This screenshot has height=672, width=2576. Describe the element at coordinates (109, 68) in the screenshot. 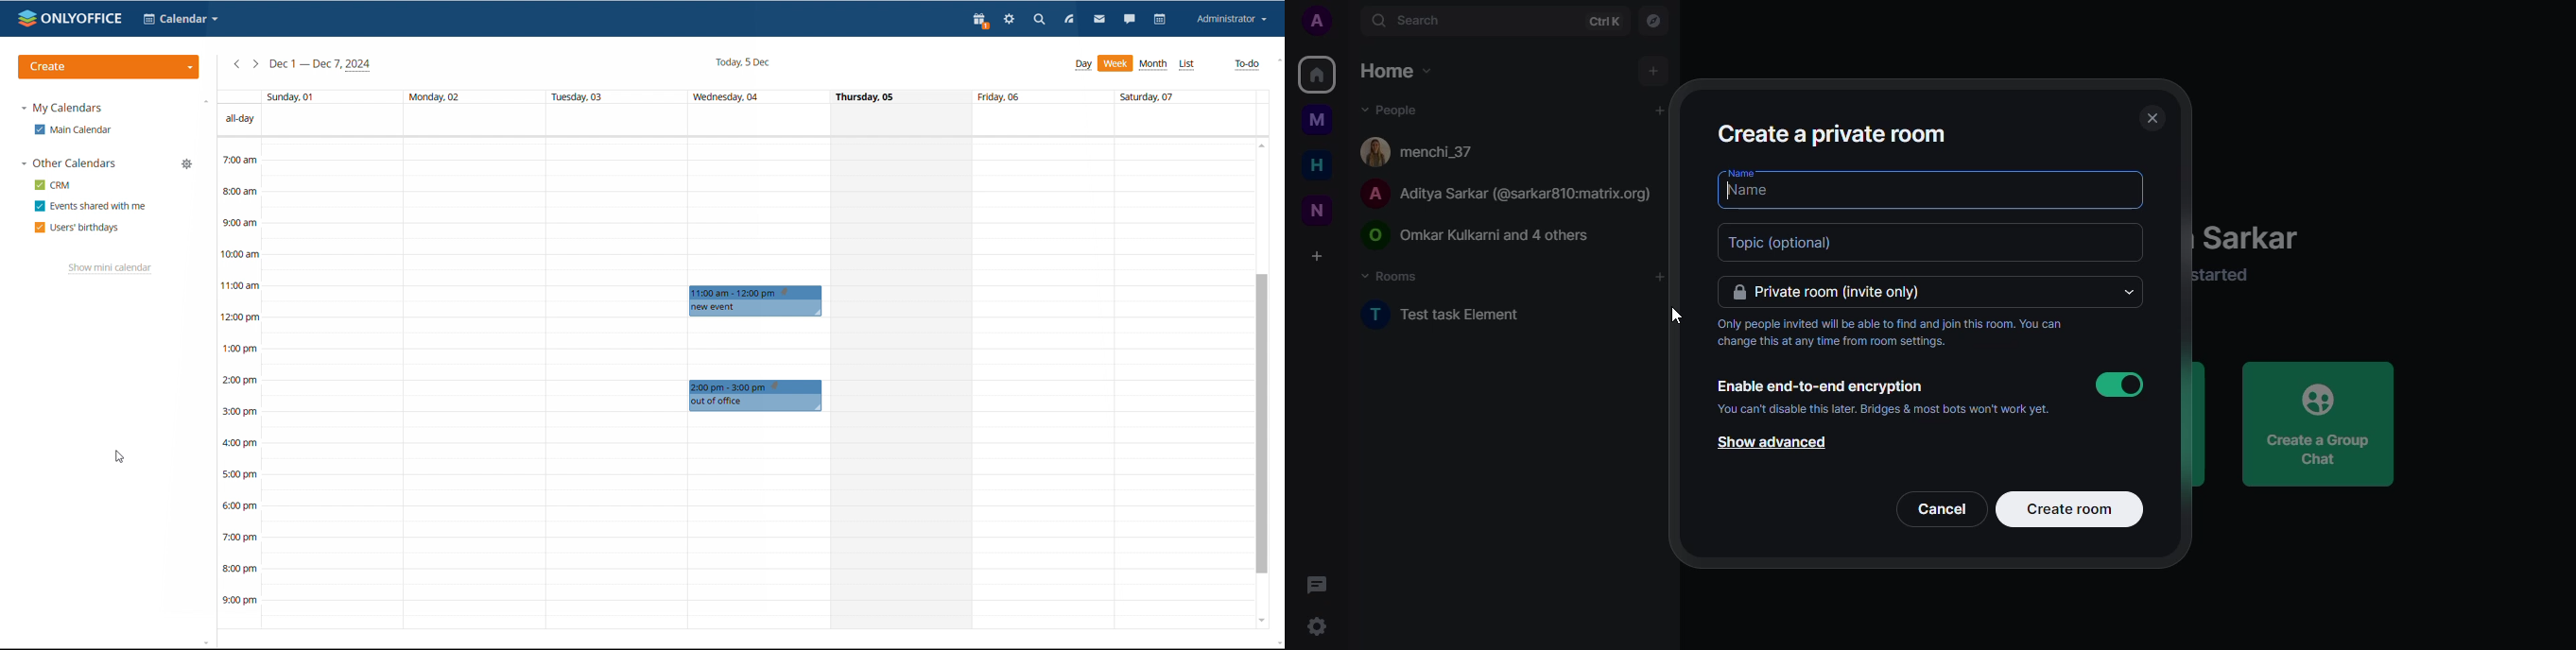

I see `create` at that location.